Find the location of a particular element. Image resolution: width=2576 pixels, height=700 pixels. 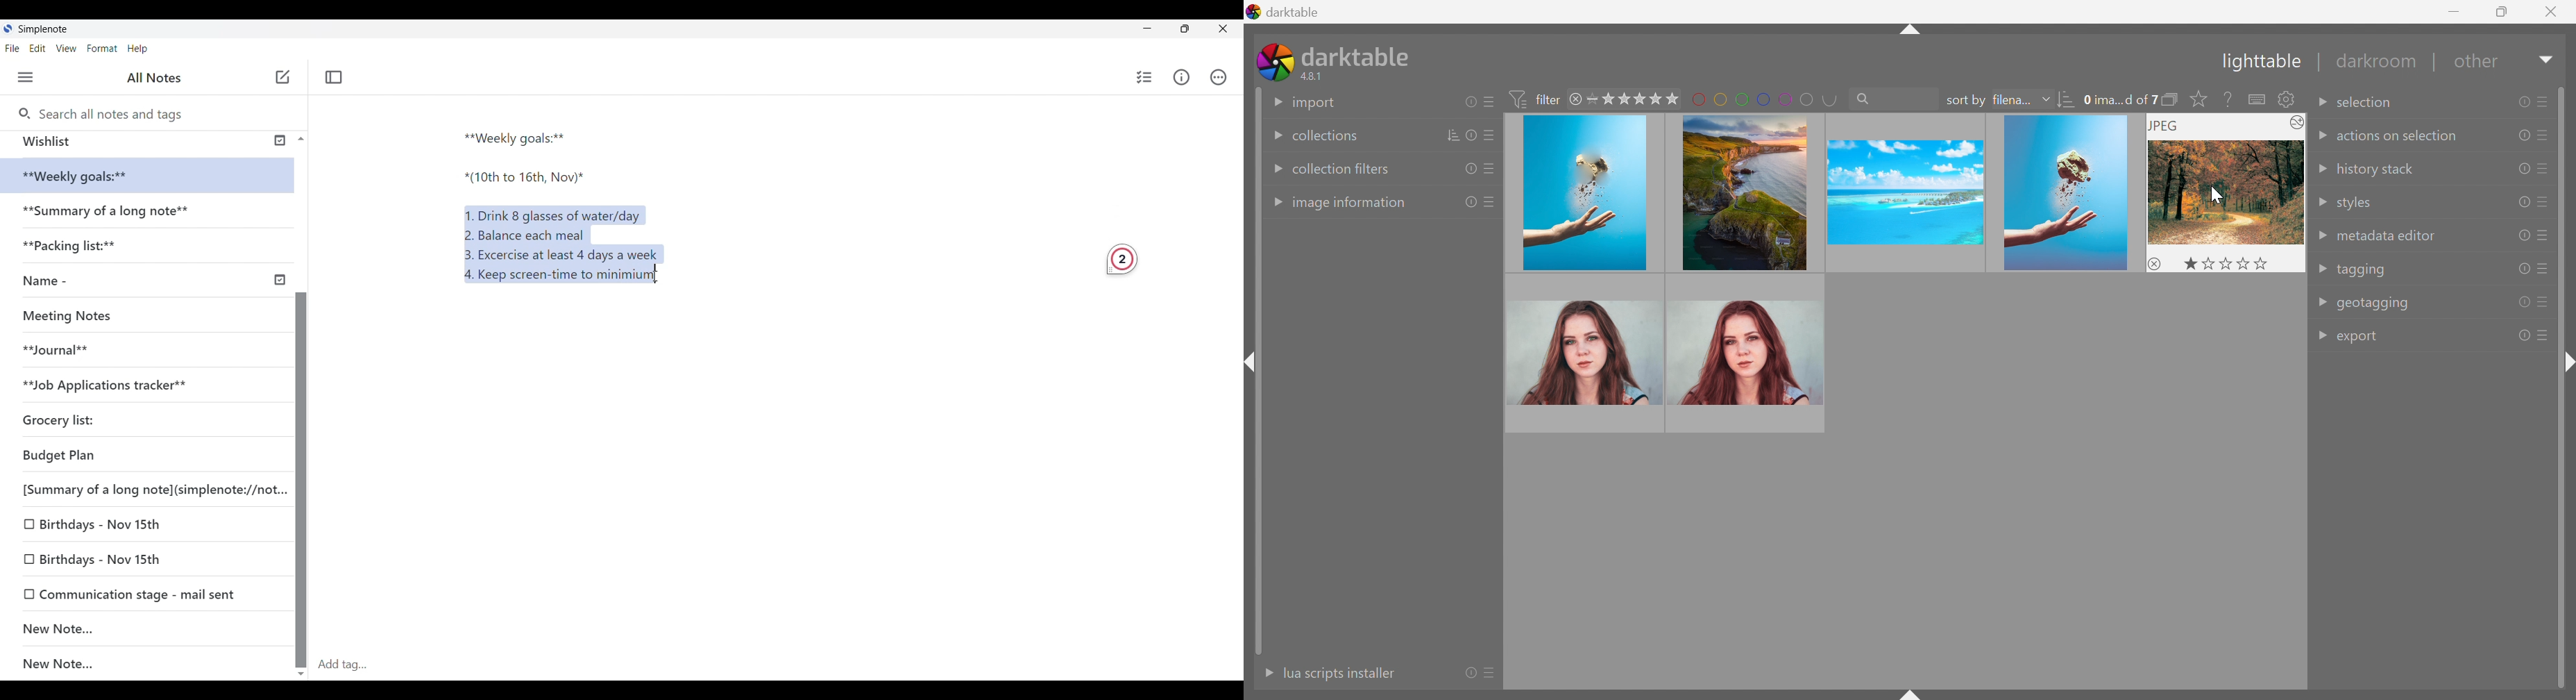

Format is located at coordinates (102, 48).